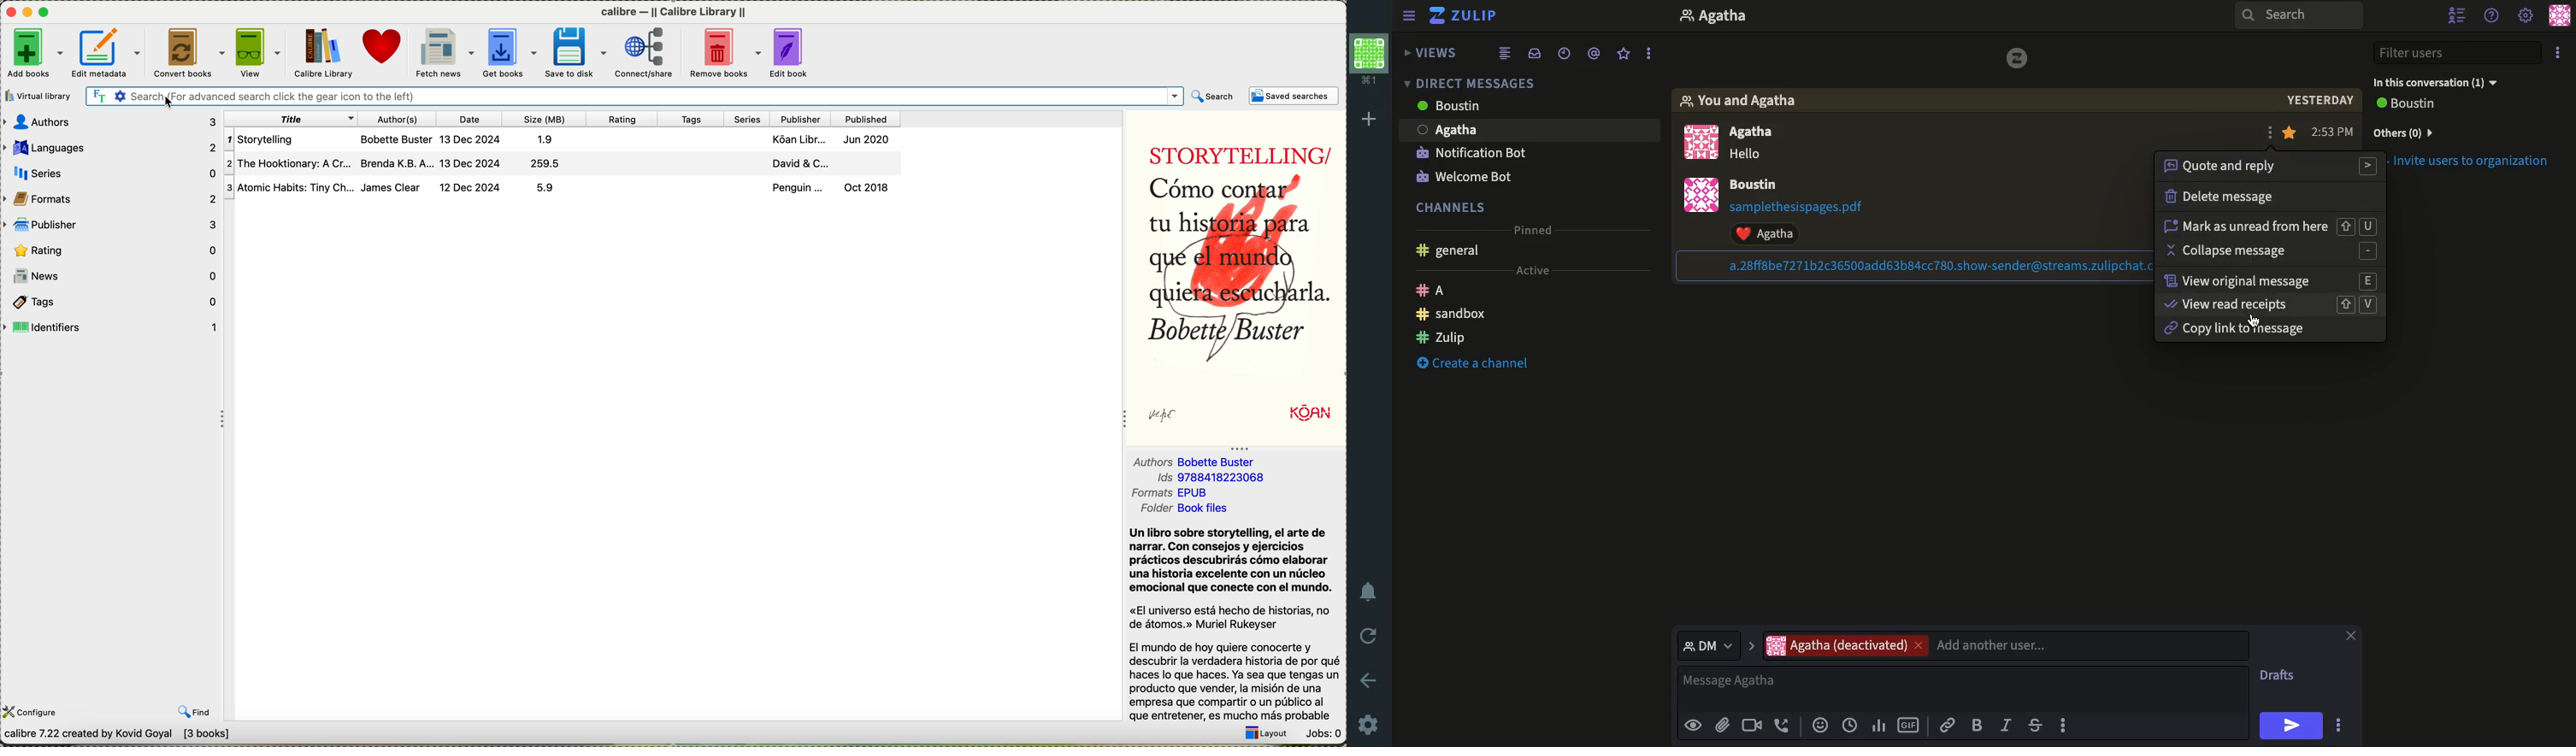  Describe the element at coordinates (1624, 55) in the screenshot. I see `Favorite` at that location.